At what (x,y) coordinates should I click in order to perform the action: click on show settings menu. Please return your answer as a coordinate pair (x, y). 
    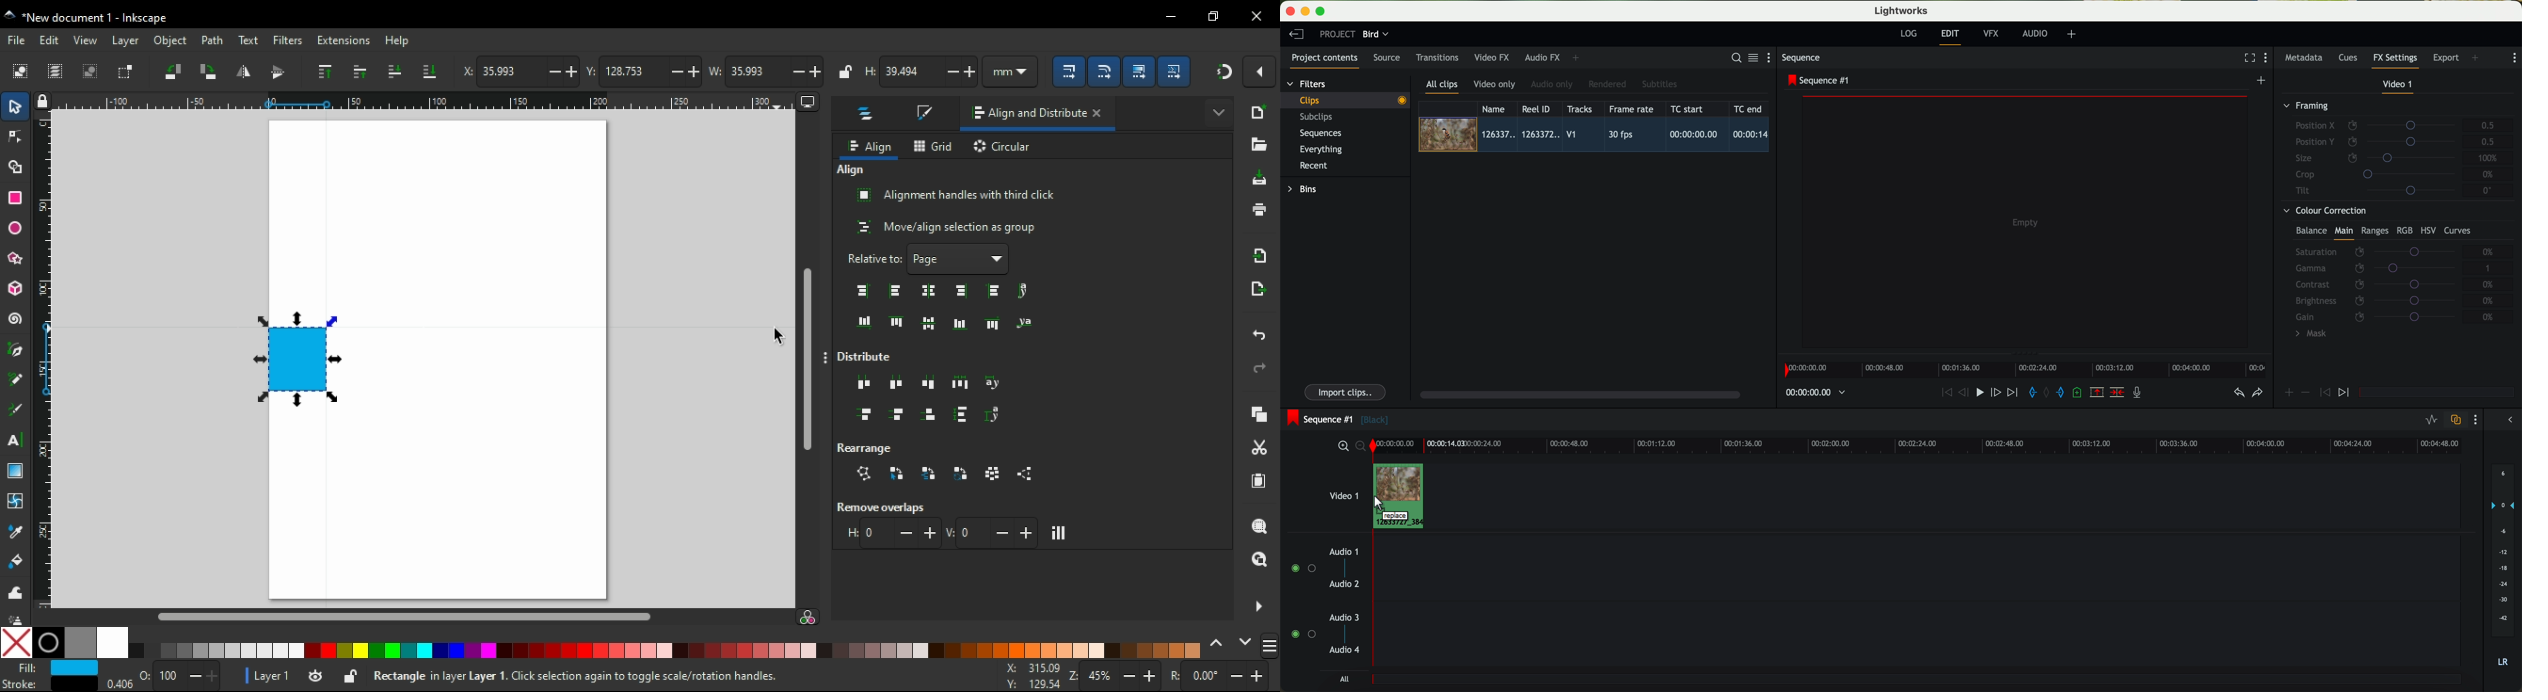
    Looking at the image, I should click on (2474, 420).